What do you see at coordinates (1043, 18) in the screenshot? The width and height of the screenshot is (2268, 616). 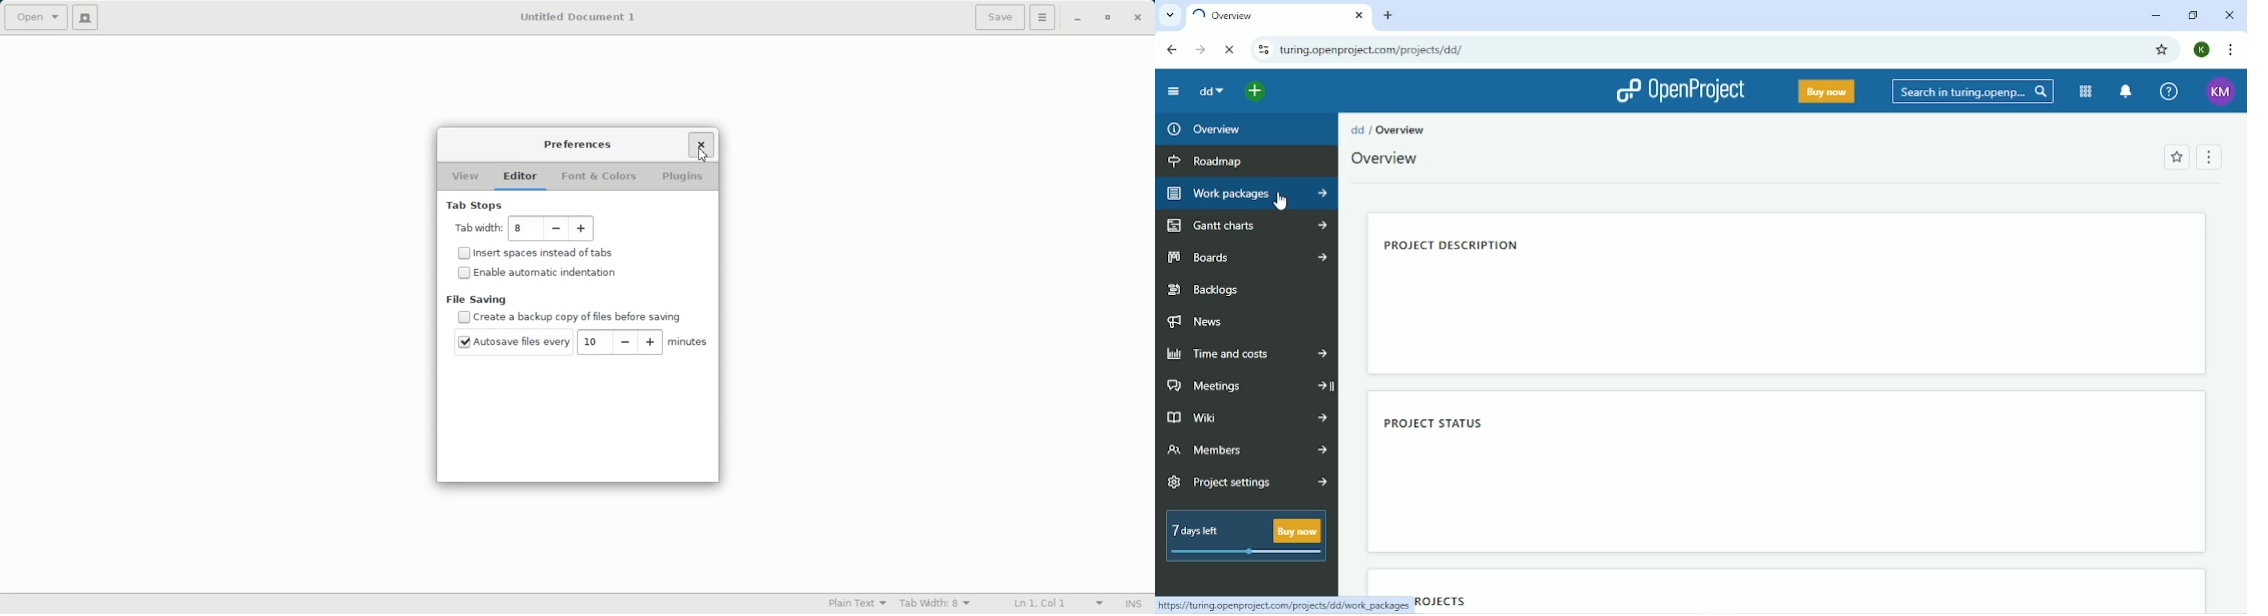 I see `settings` at bounding box center [1043, 18].